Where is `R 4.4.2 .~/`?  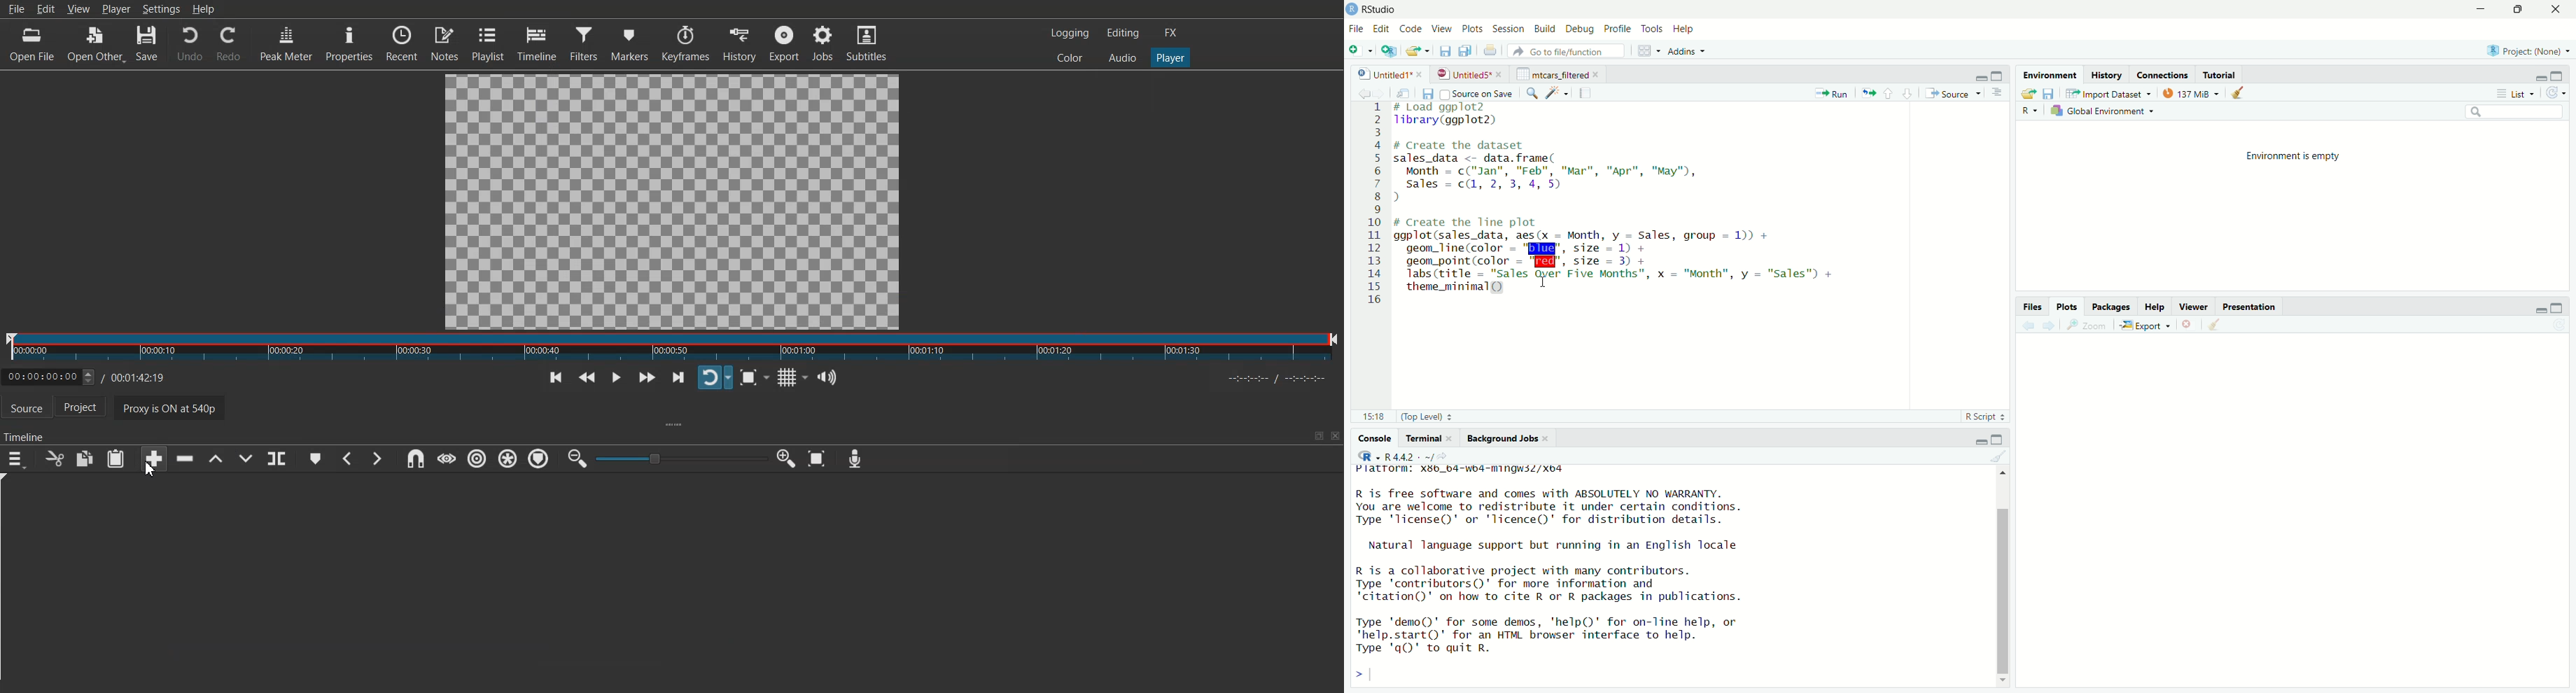 R 4.4.2 .~/ is located at coordinates (1409, 457).